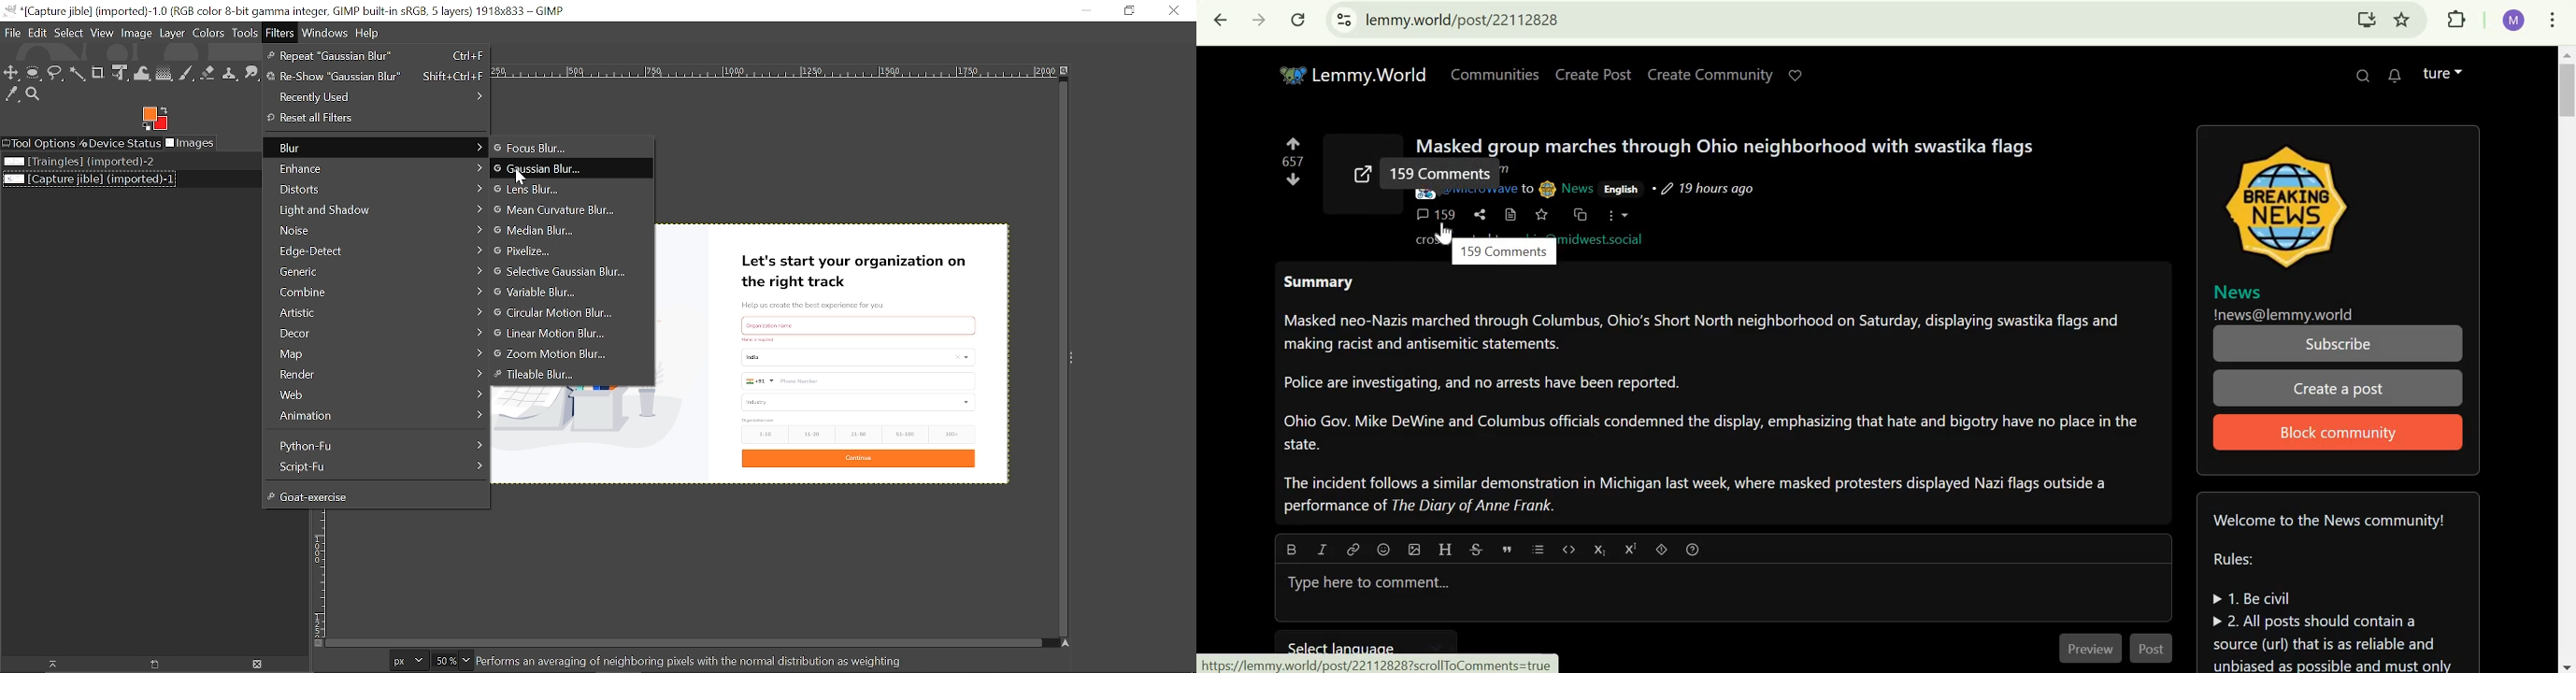  Describe the element at coordinates (34, 74) in the screenshot. I see `Ellipse select tool` at that location.